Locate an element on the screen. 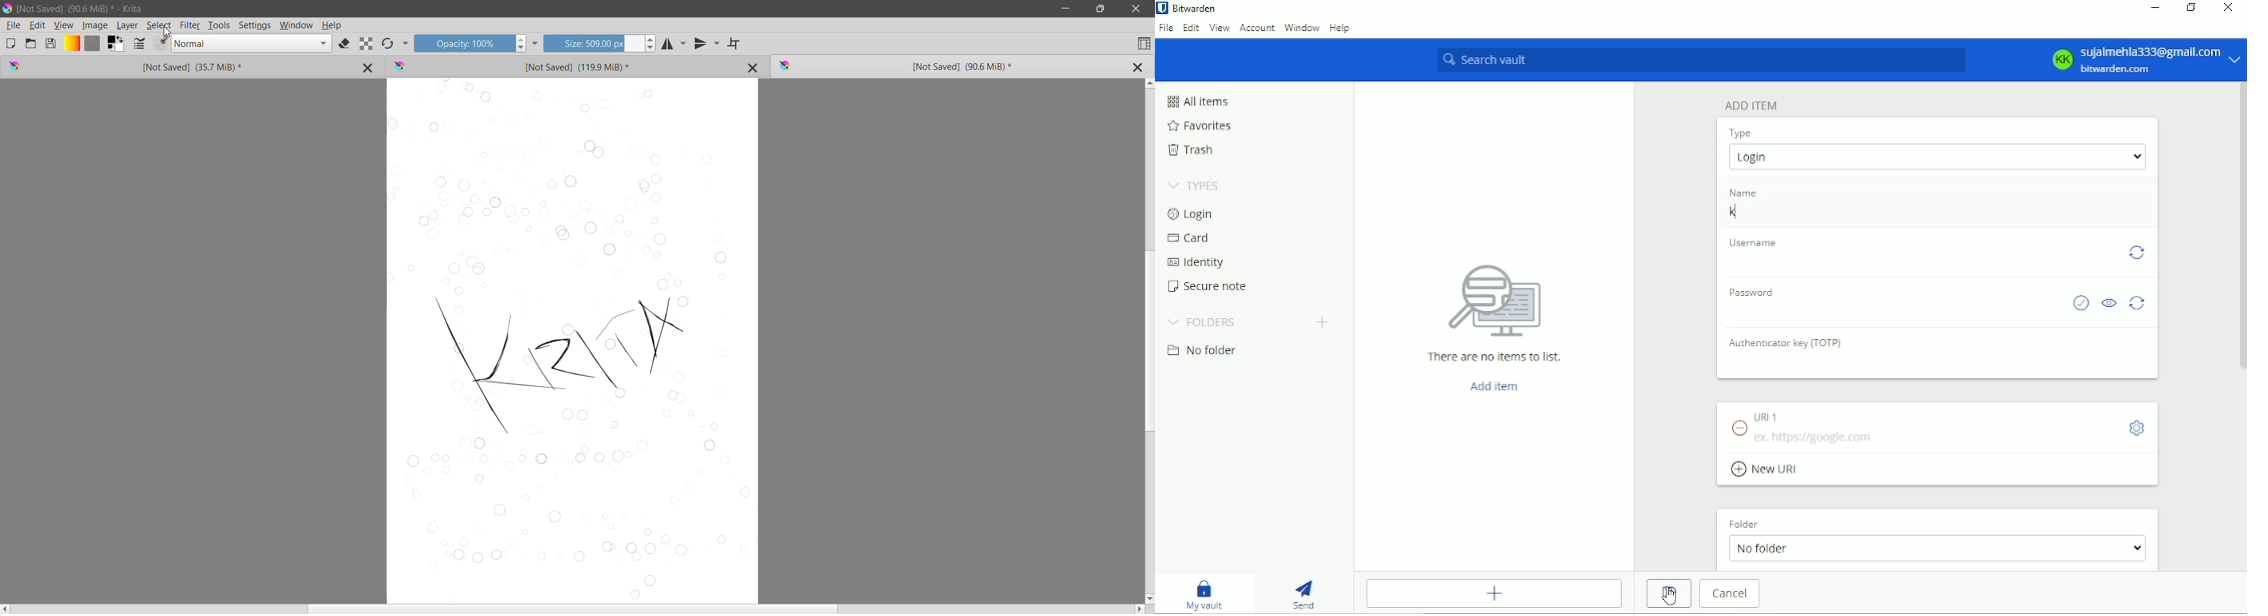  No folder is located at coordinates (1204, 350).